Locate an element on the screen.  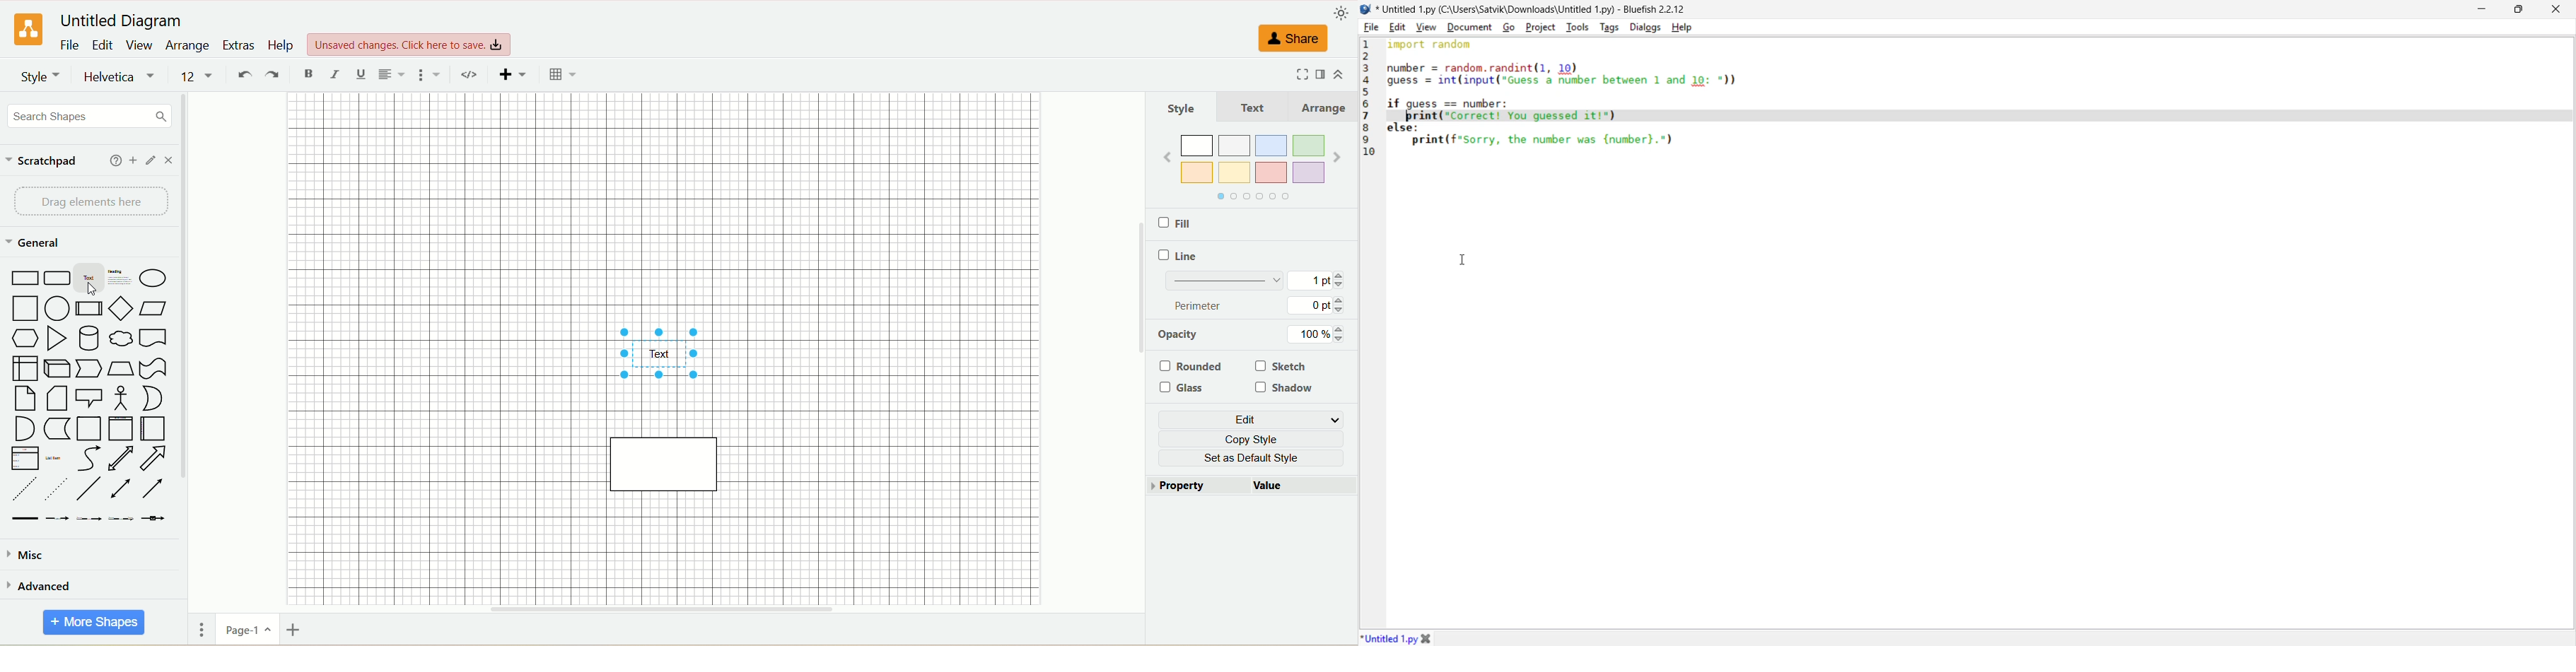
copy style is located at coordinates (1257, 442).